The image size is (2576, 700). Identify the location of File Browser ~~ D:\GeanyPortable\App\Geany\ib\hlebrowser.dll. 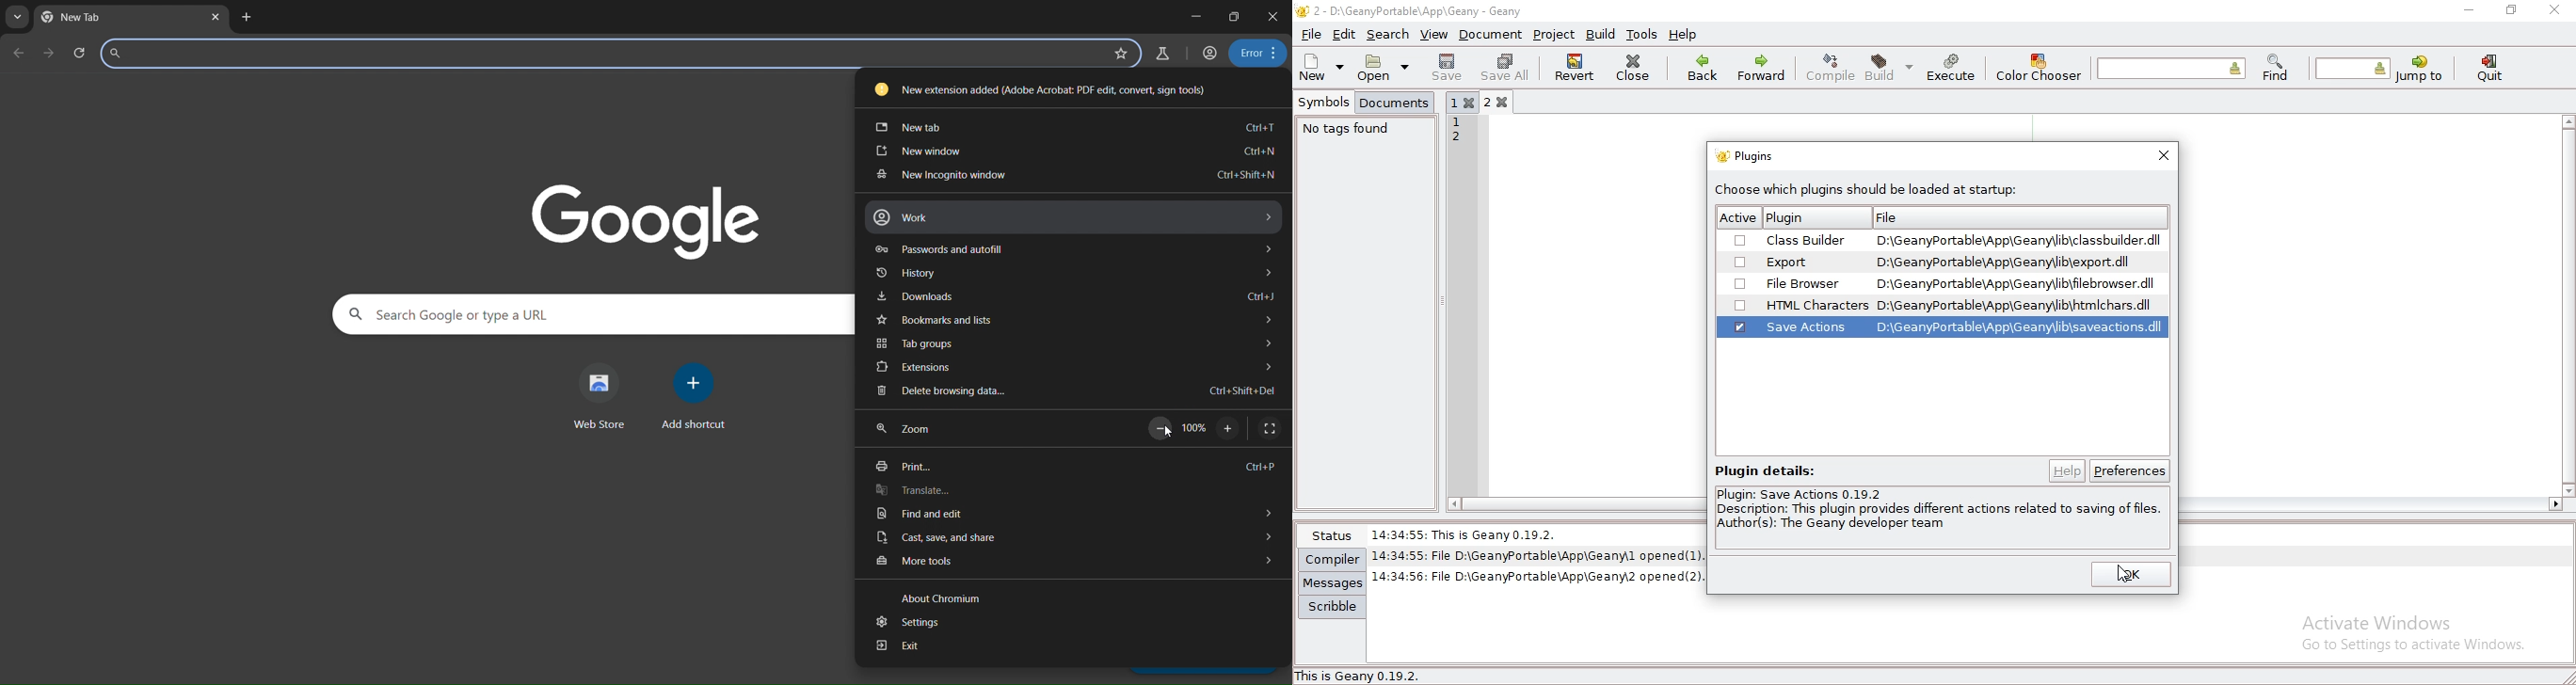
(1943, 285).